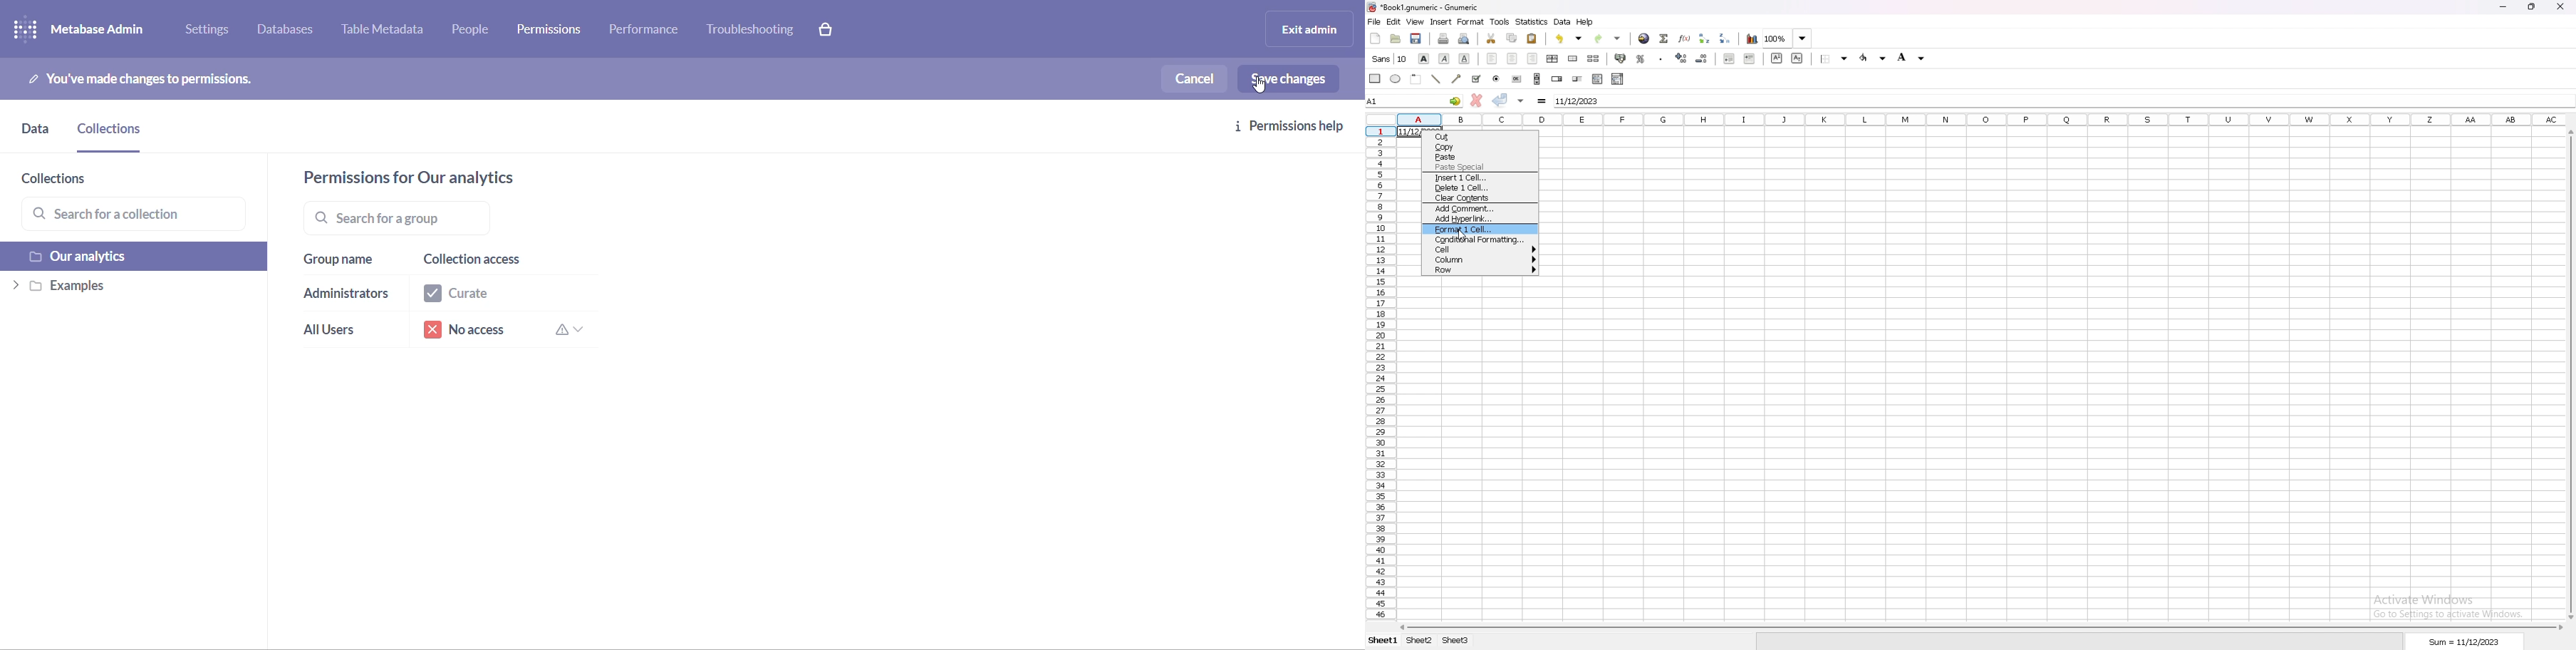  What do you see at coordinates (1443, 38) in the screenshot?
I see `print` at bounding box center [1443, 38].